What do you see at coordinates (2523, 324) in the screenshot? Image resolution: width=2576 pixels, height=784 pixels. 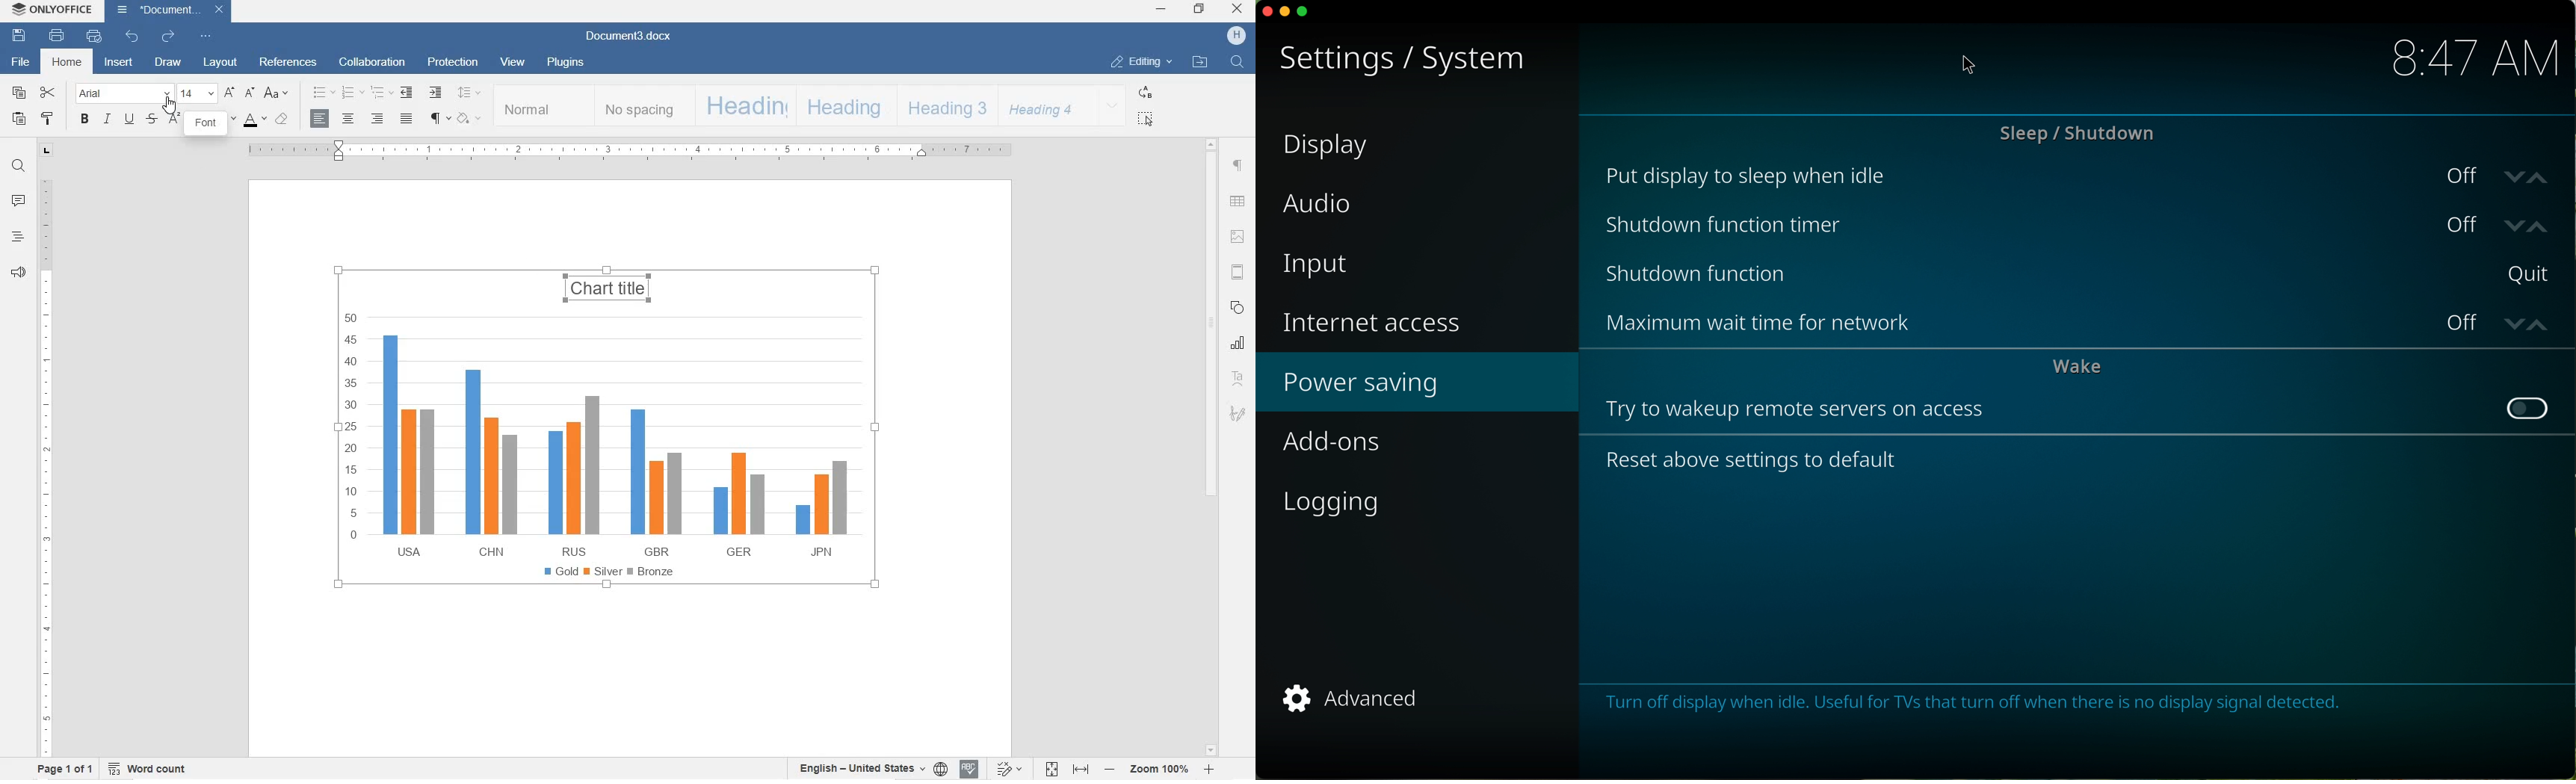 I see `arrows` at bounding box center [2523, 324].